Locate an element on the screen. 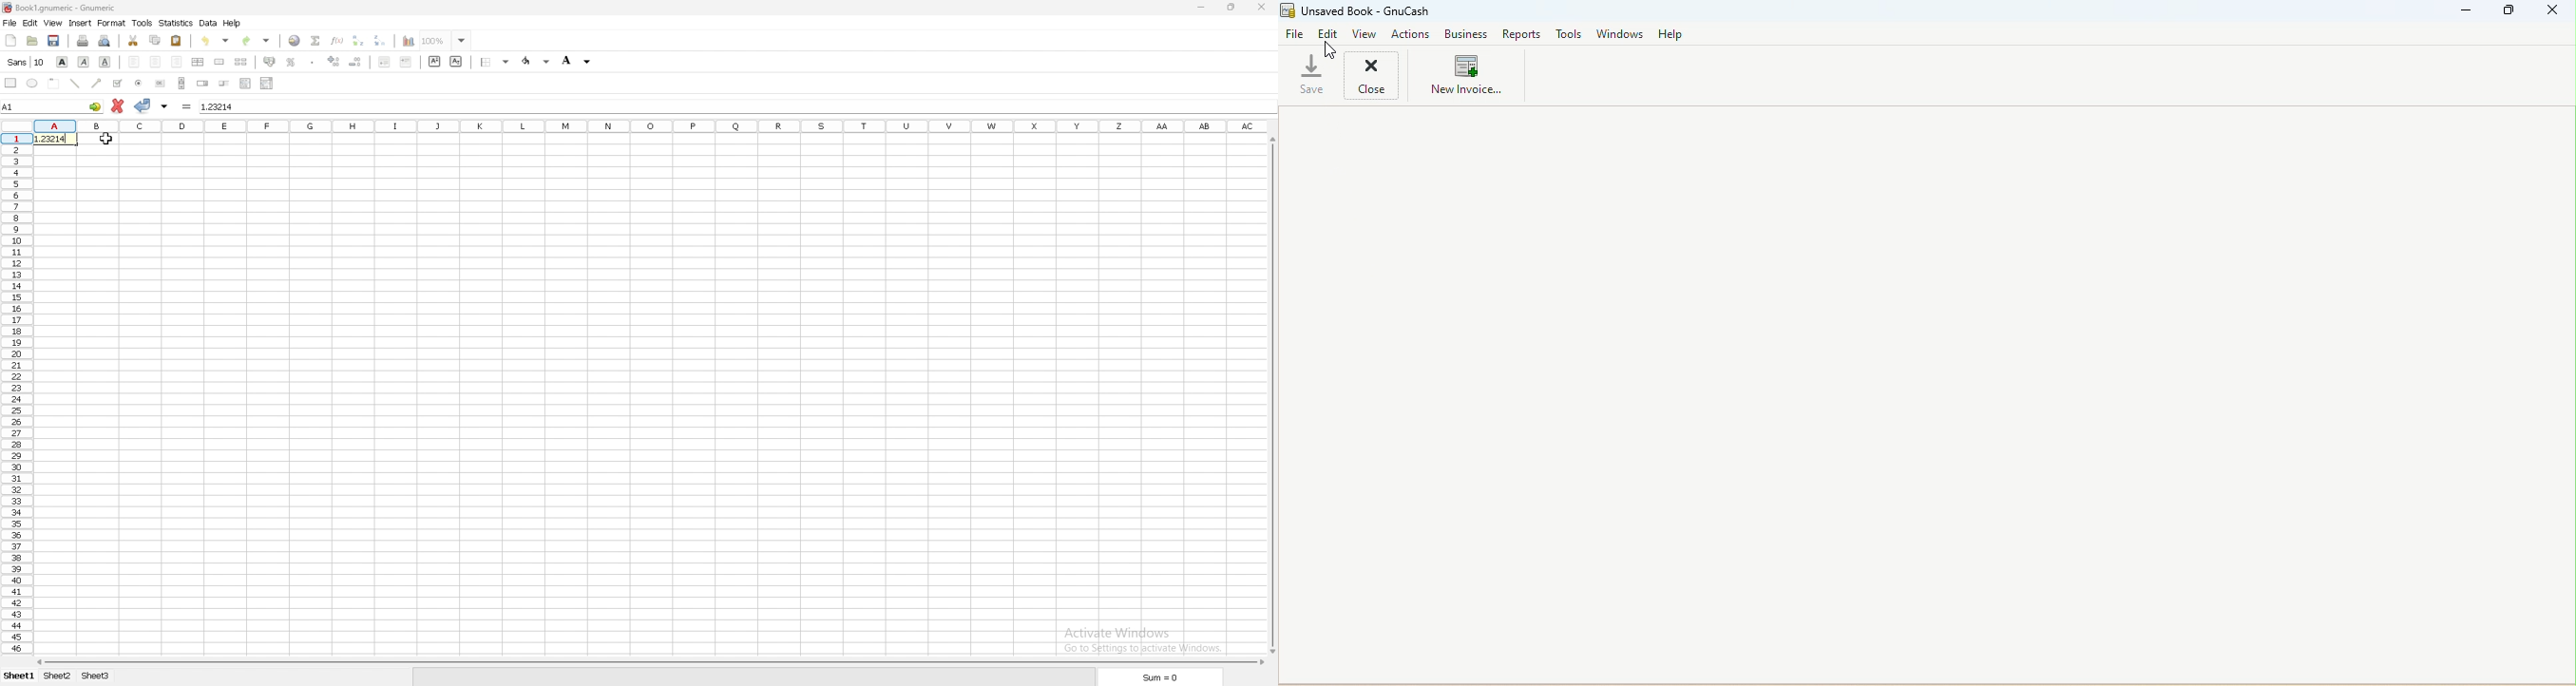 The height and width of the screenshot is (700, 2576). Close is located at coordinates (1381, 74).